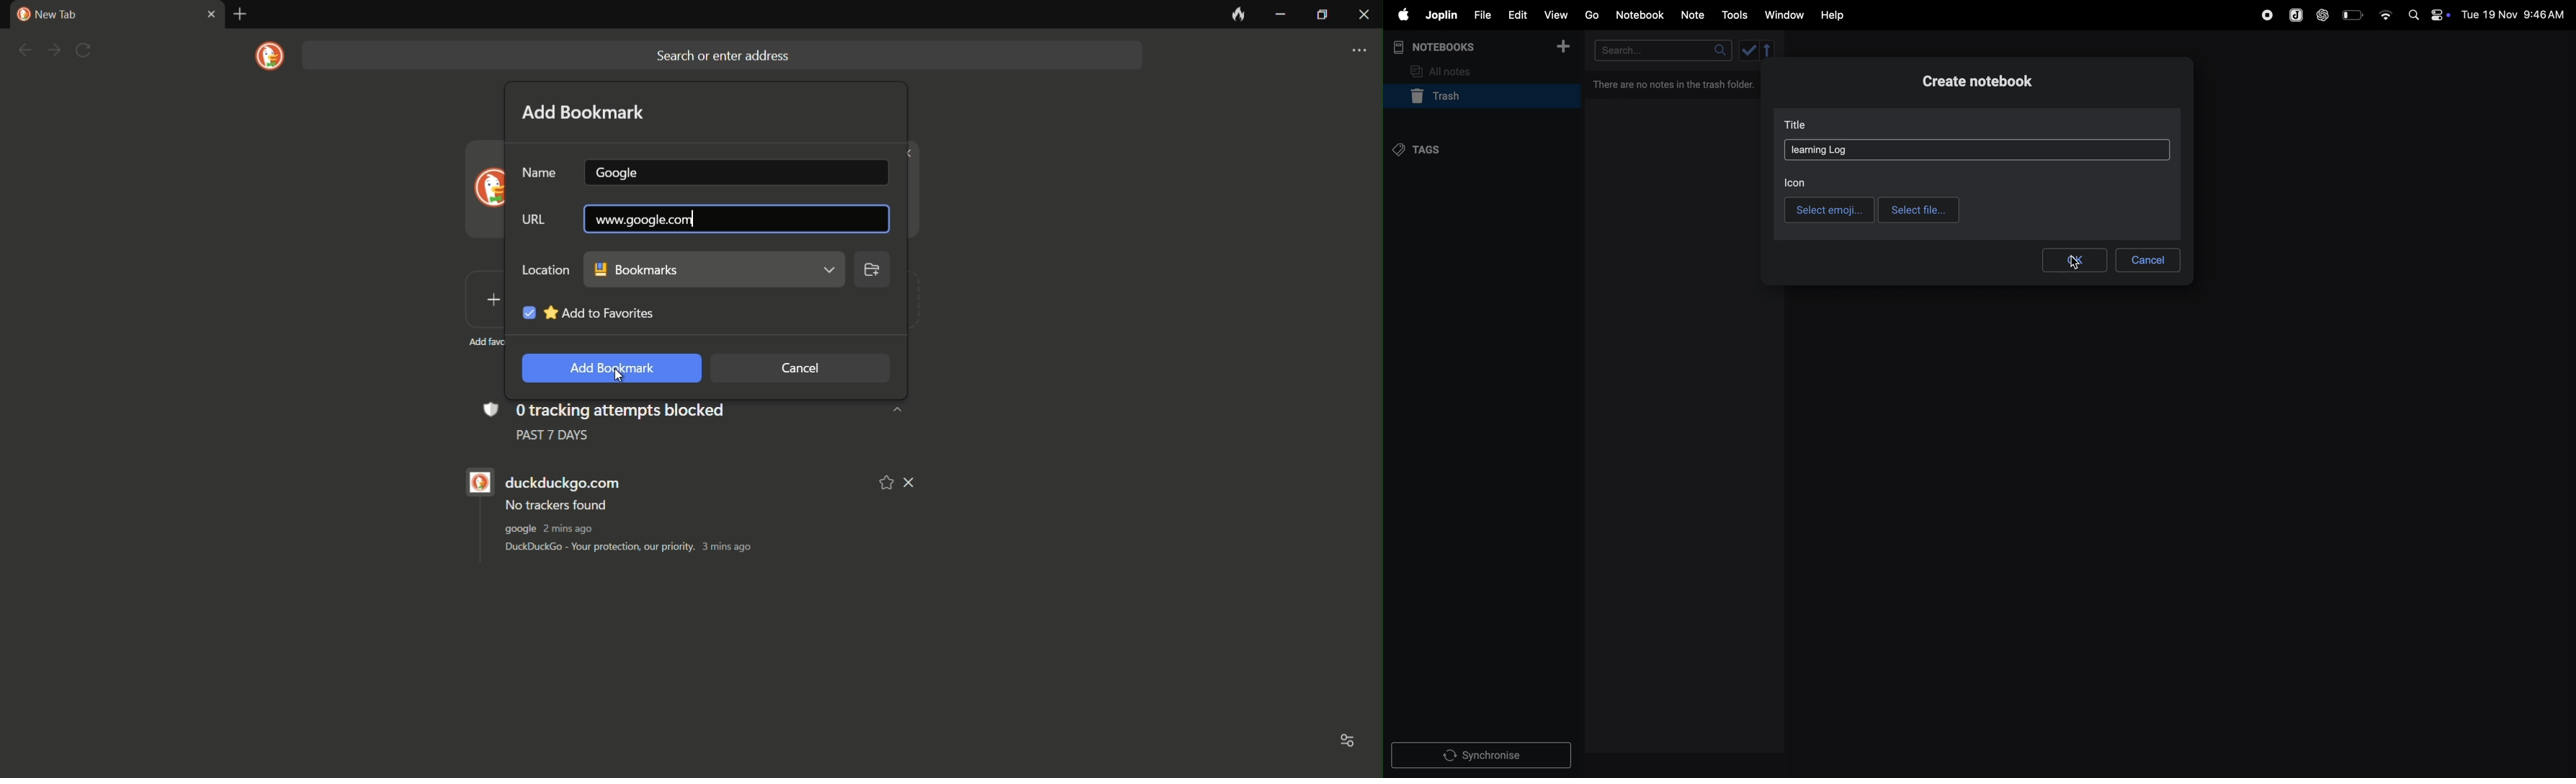  Describe the element at coordinates (2267, 13) in the screenshot. I see `record` at that location.